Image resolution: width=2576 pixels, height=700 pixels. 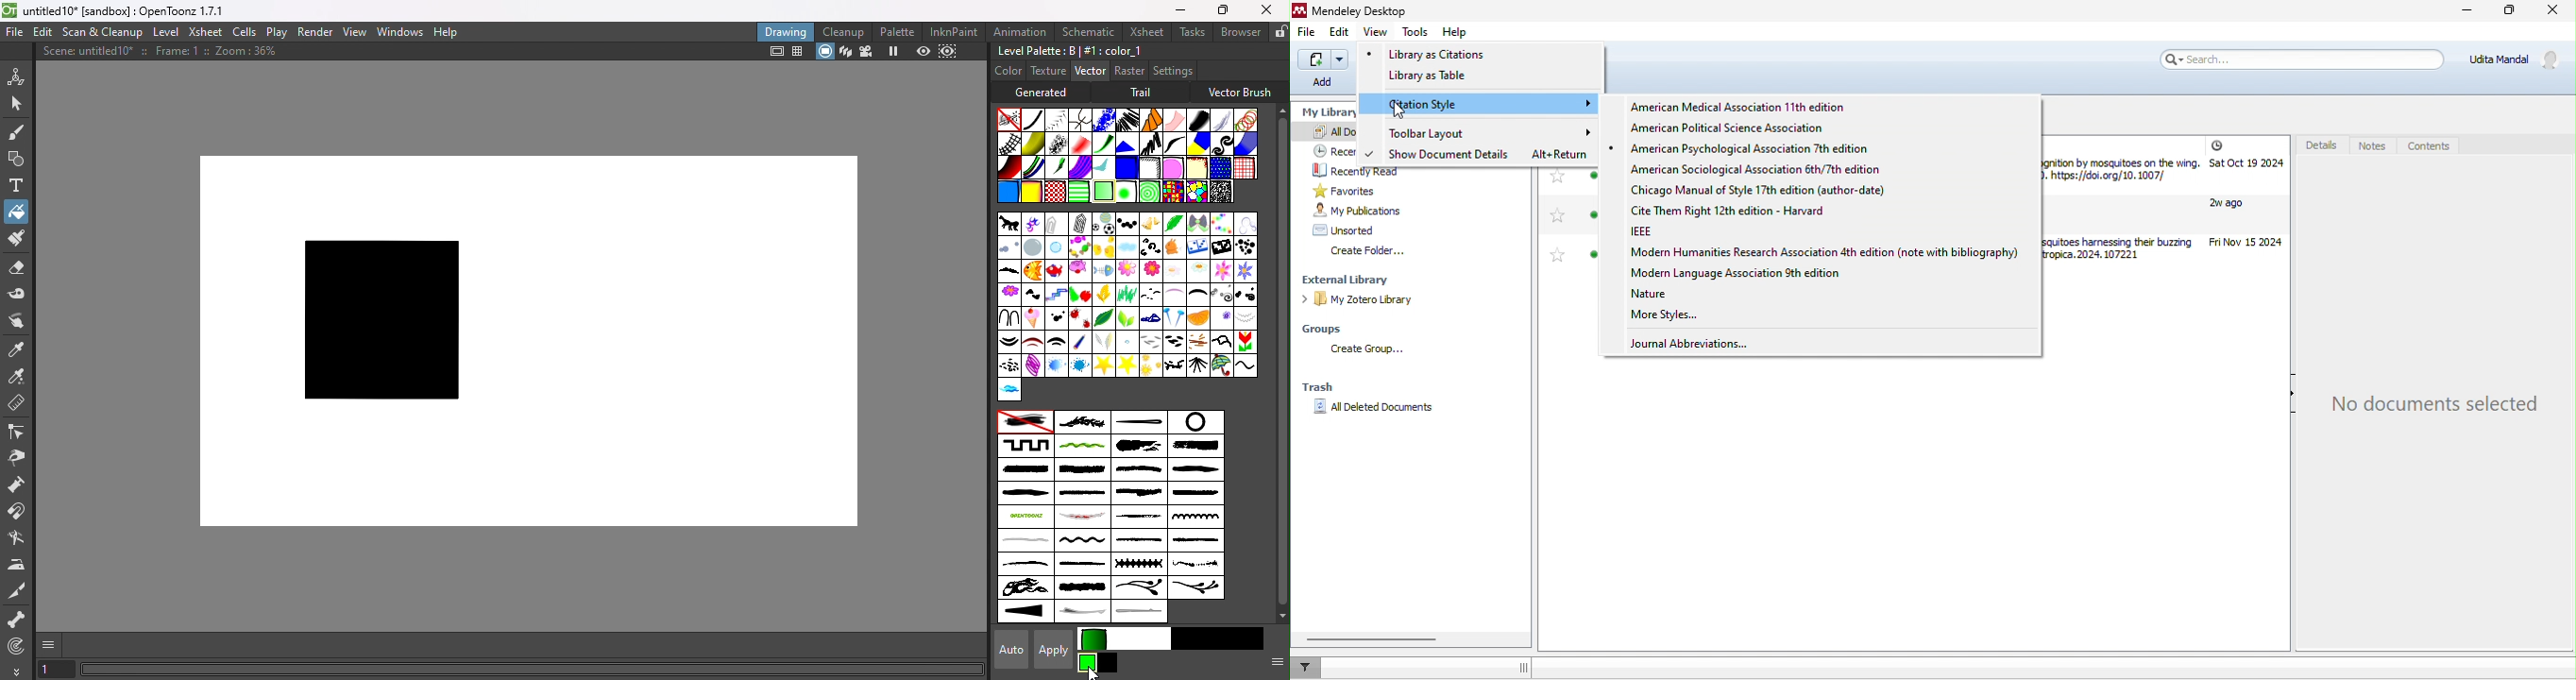 What do you see at coordinates (1077, 343) in the screenshot?
I see `pencil` at bounding box center [1077, 343].